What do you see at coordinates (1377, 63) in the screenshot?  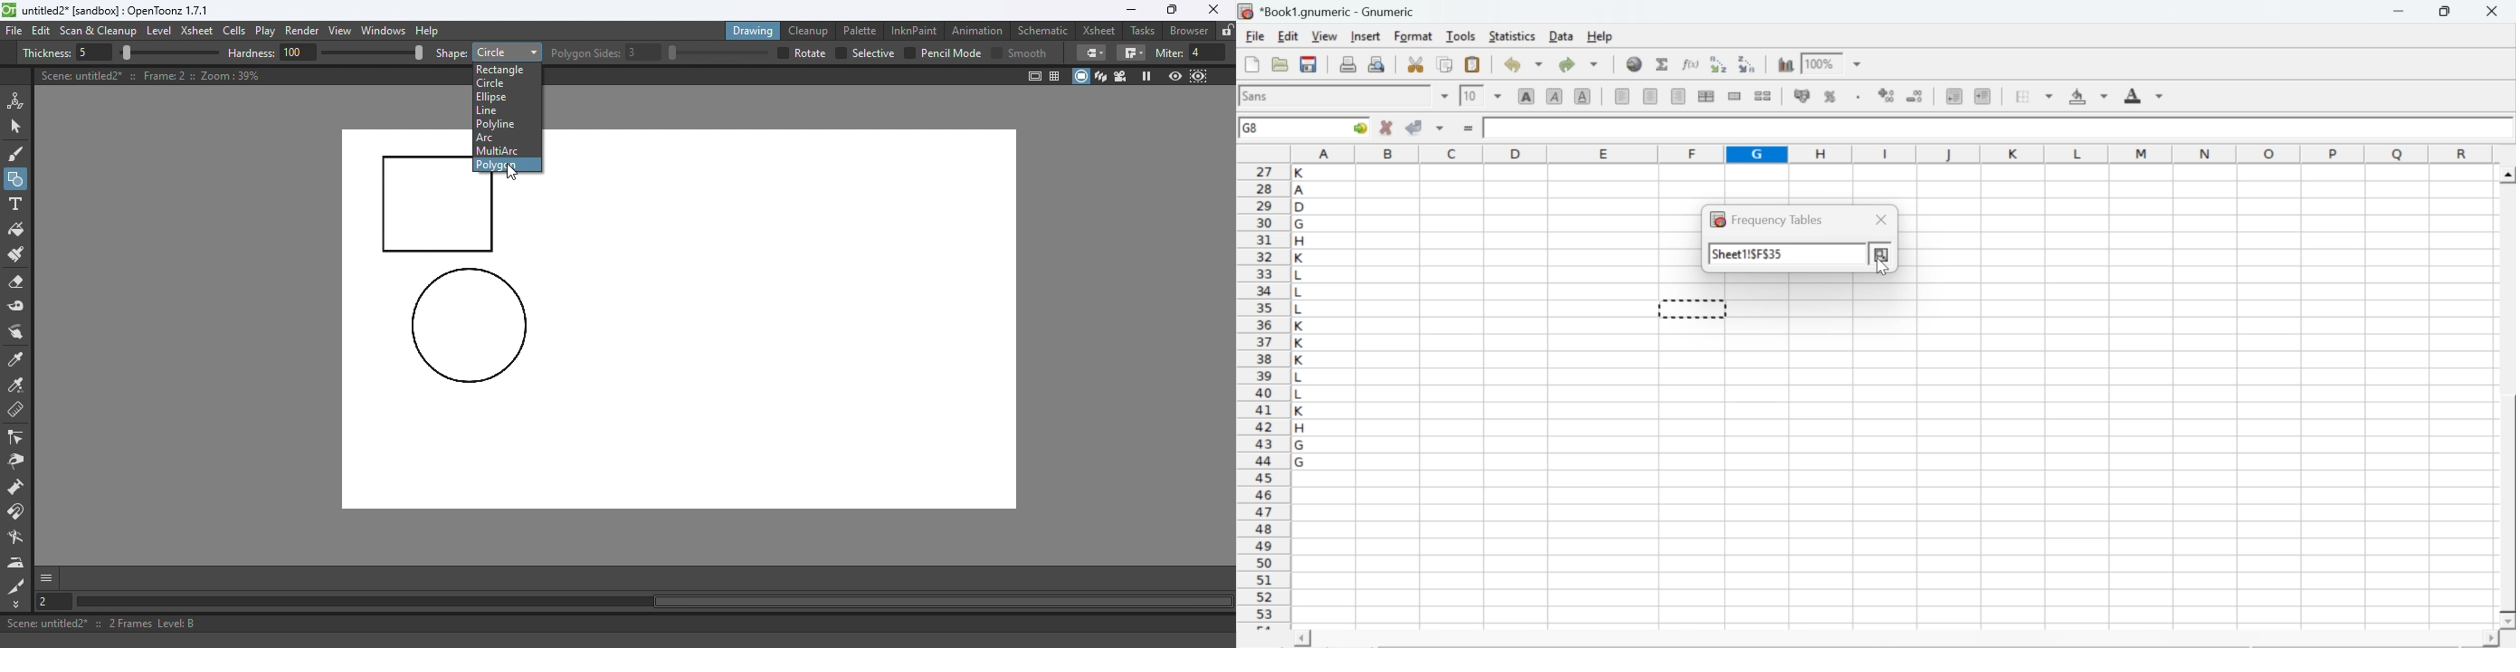 I see `print preview` at bounding box center [1377, 63].